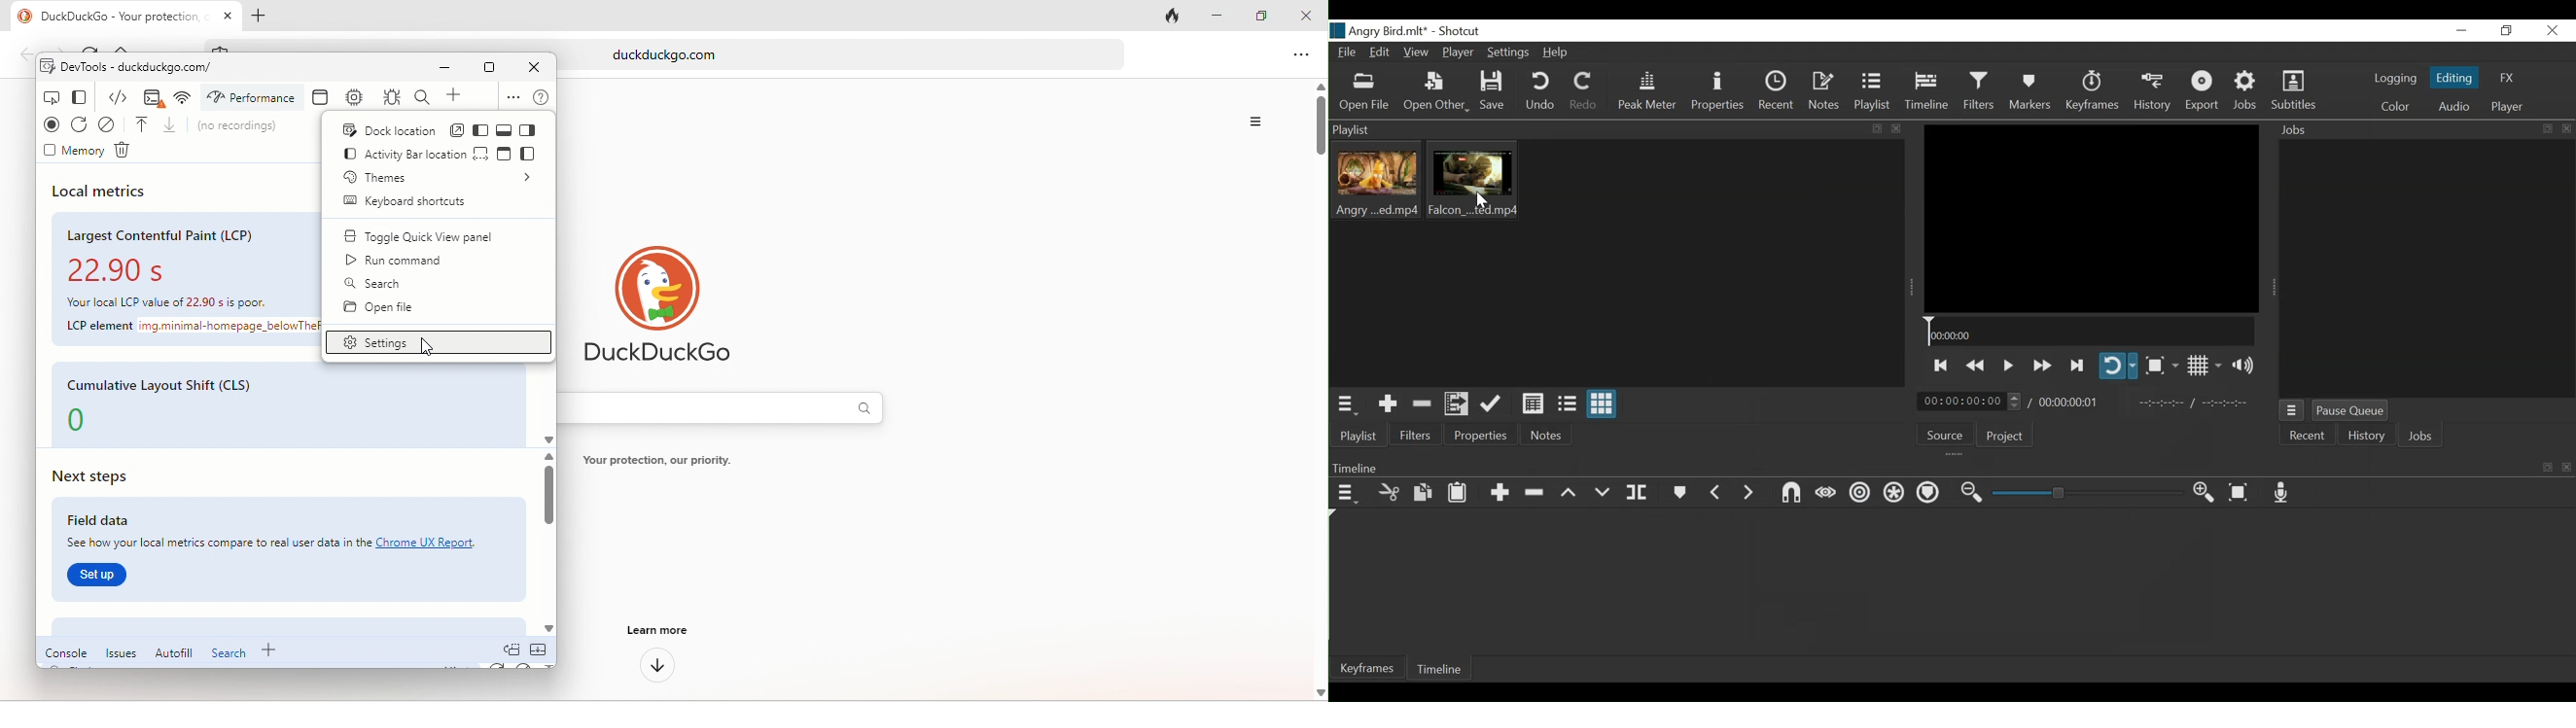 The image size is (2576, 728). Describe the element at coordinates (2508, 107) in the screenshot. I see `Player` at that location.